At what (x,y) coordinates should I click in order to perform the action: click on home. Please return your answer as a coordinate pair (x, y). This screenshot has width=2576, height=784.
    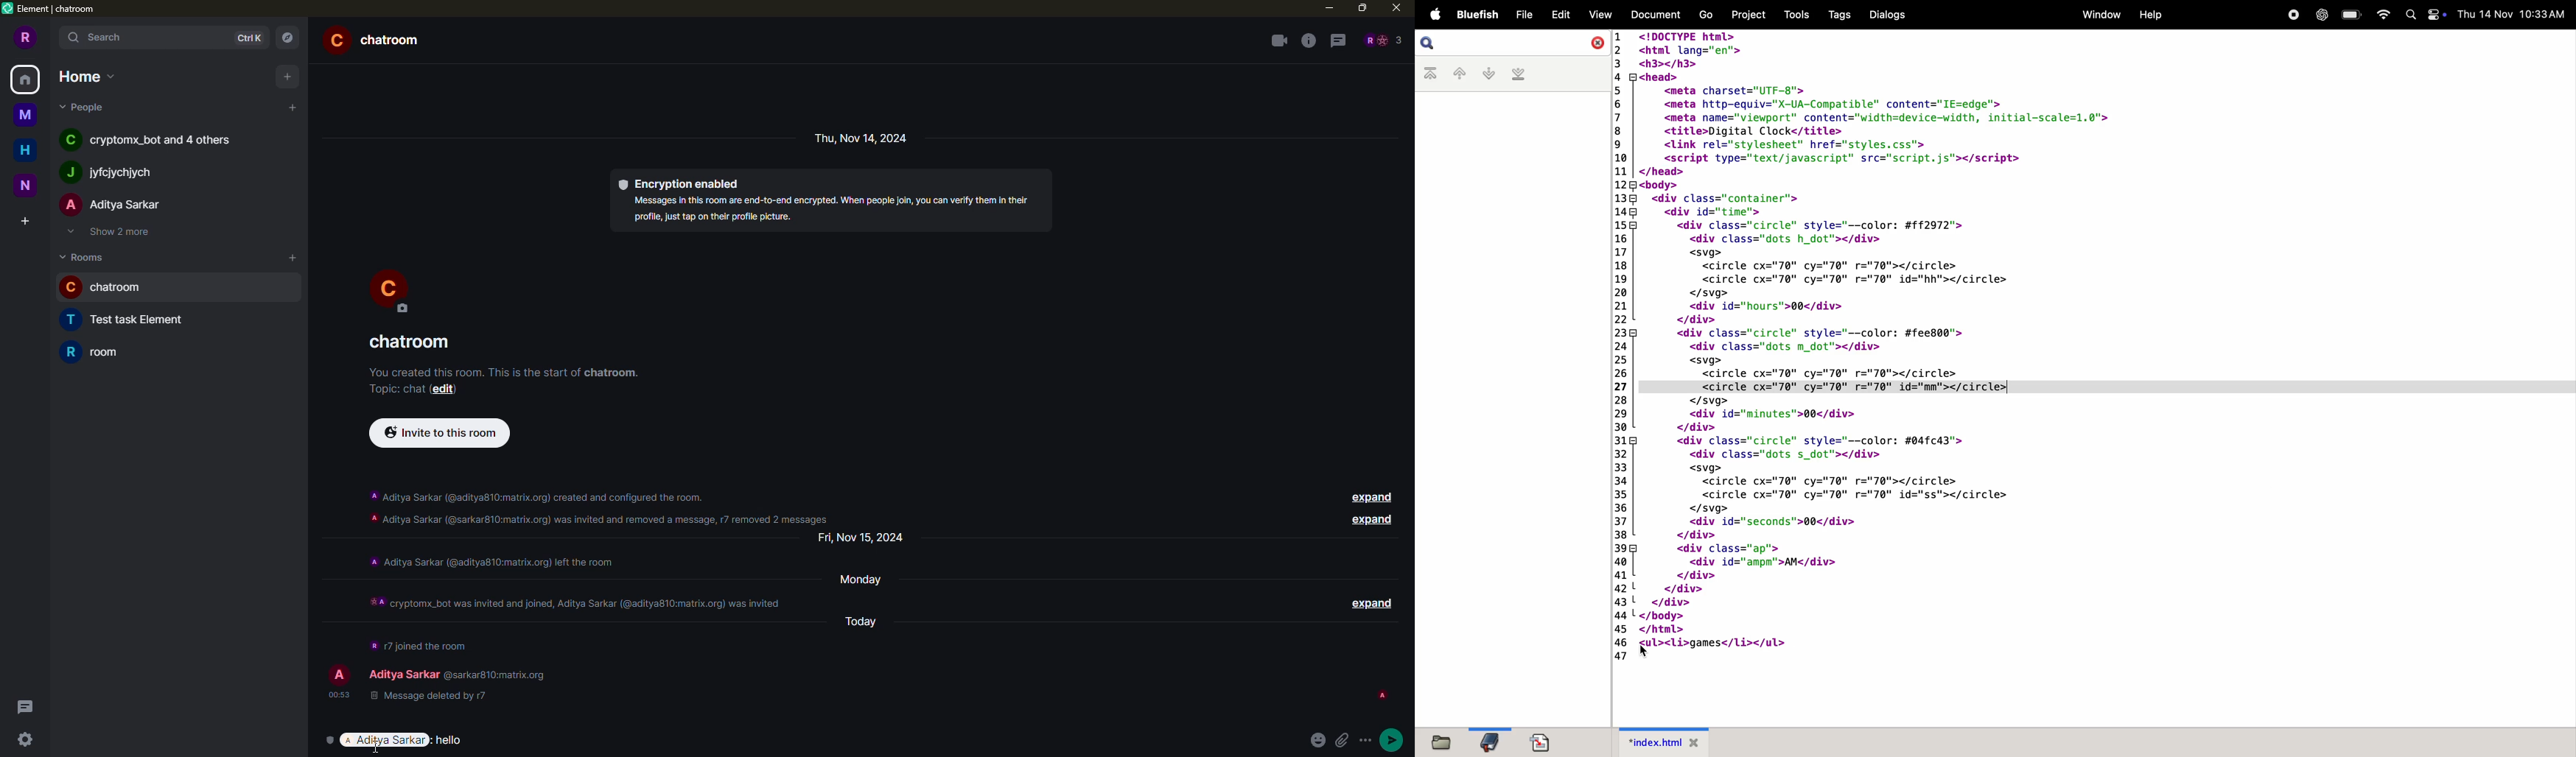
    Looking at the image, I should click on (25, 149).